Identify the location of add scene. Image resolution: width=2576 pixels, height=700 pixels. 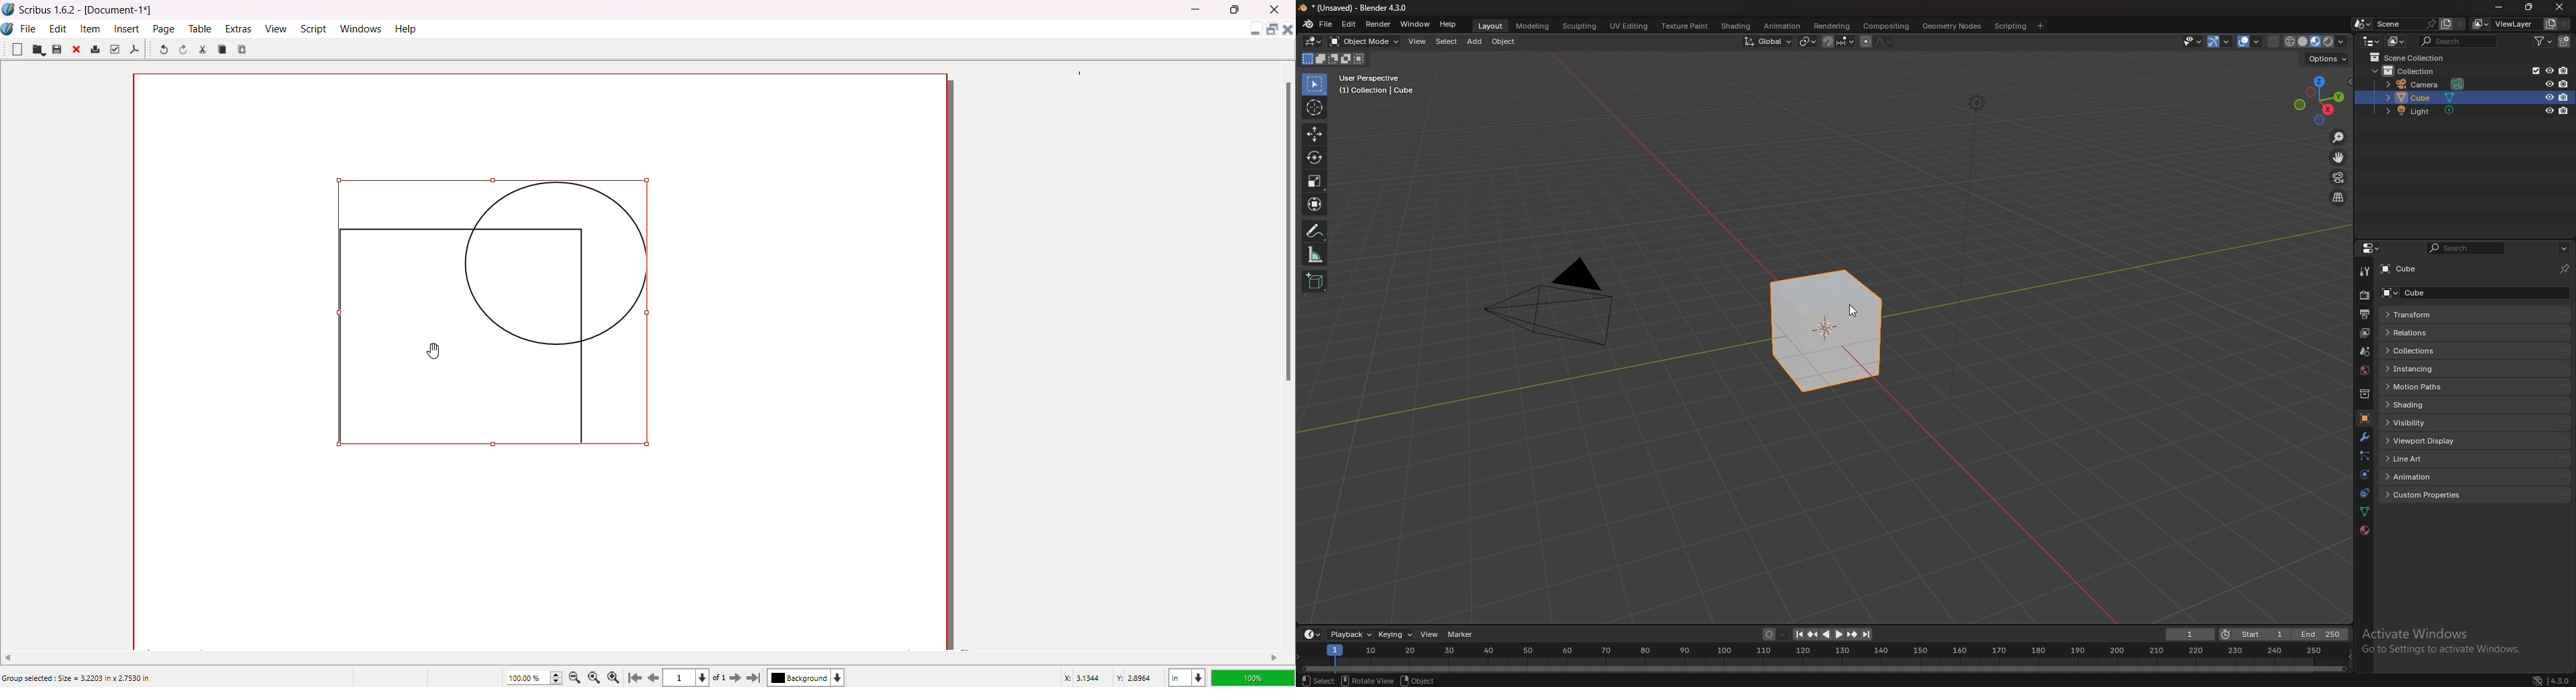
(2446, 24).